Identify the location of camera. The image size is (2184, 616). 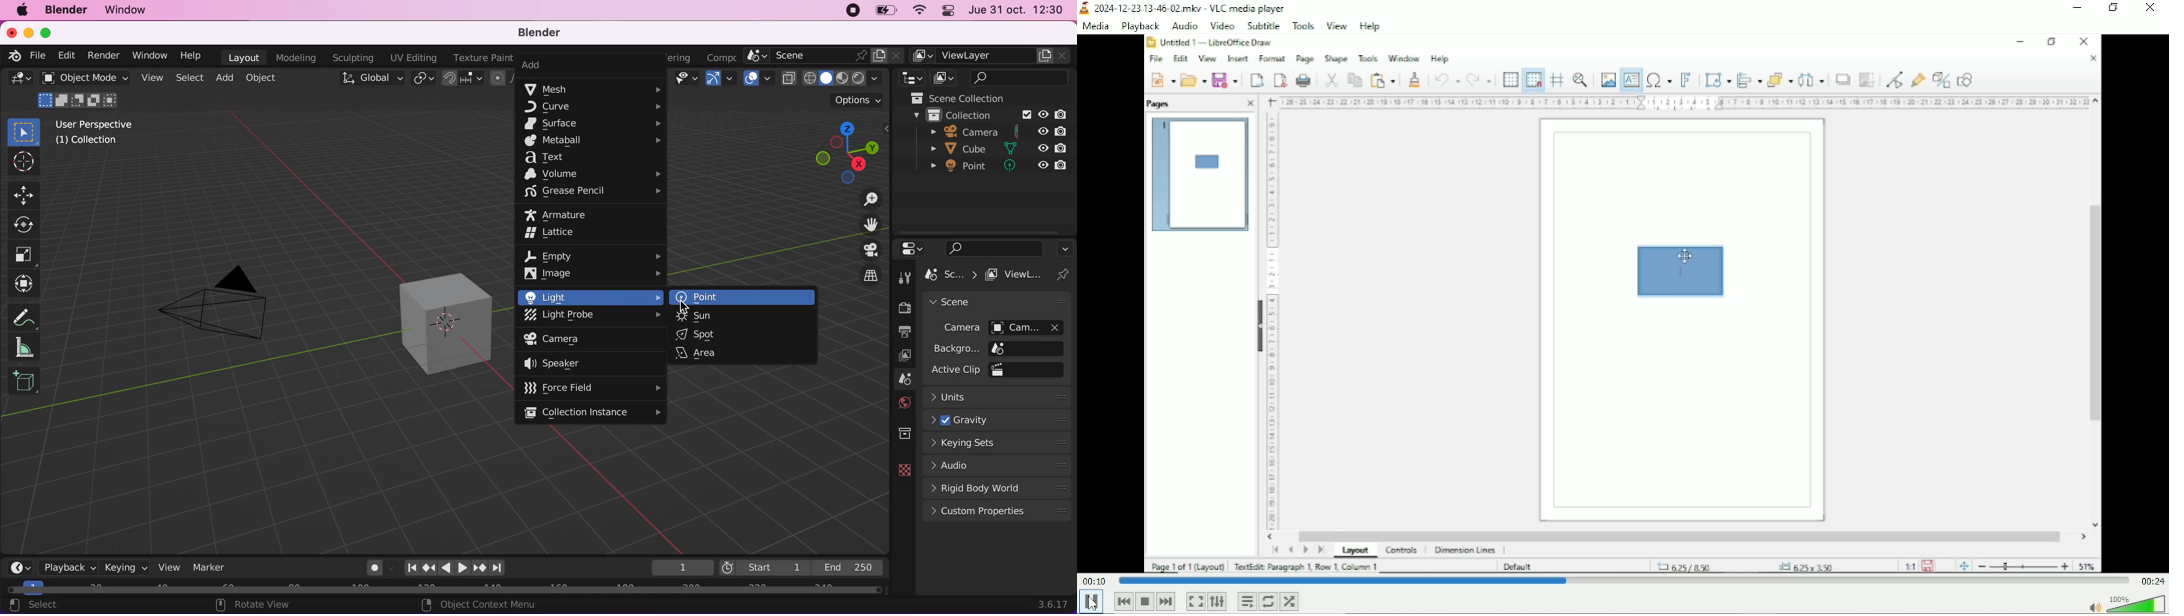
(1032, 327).